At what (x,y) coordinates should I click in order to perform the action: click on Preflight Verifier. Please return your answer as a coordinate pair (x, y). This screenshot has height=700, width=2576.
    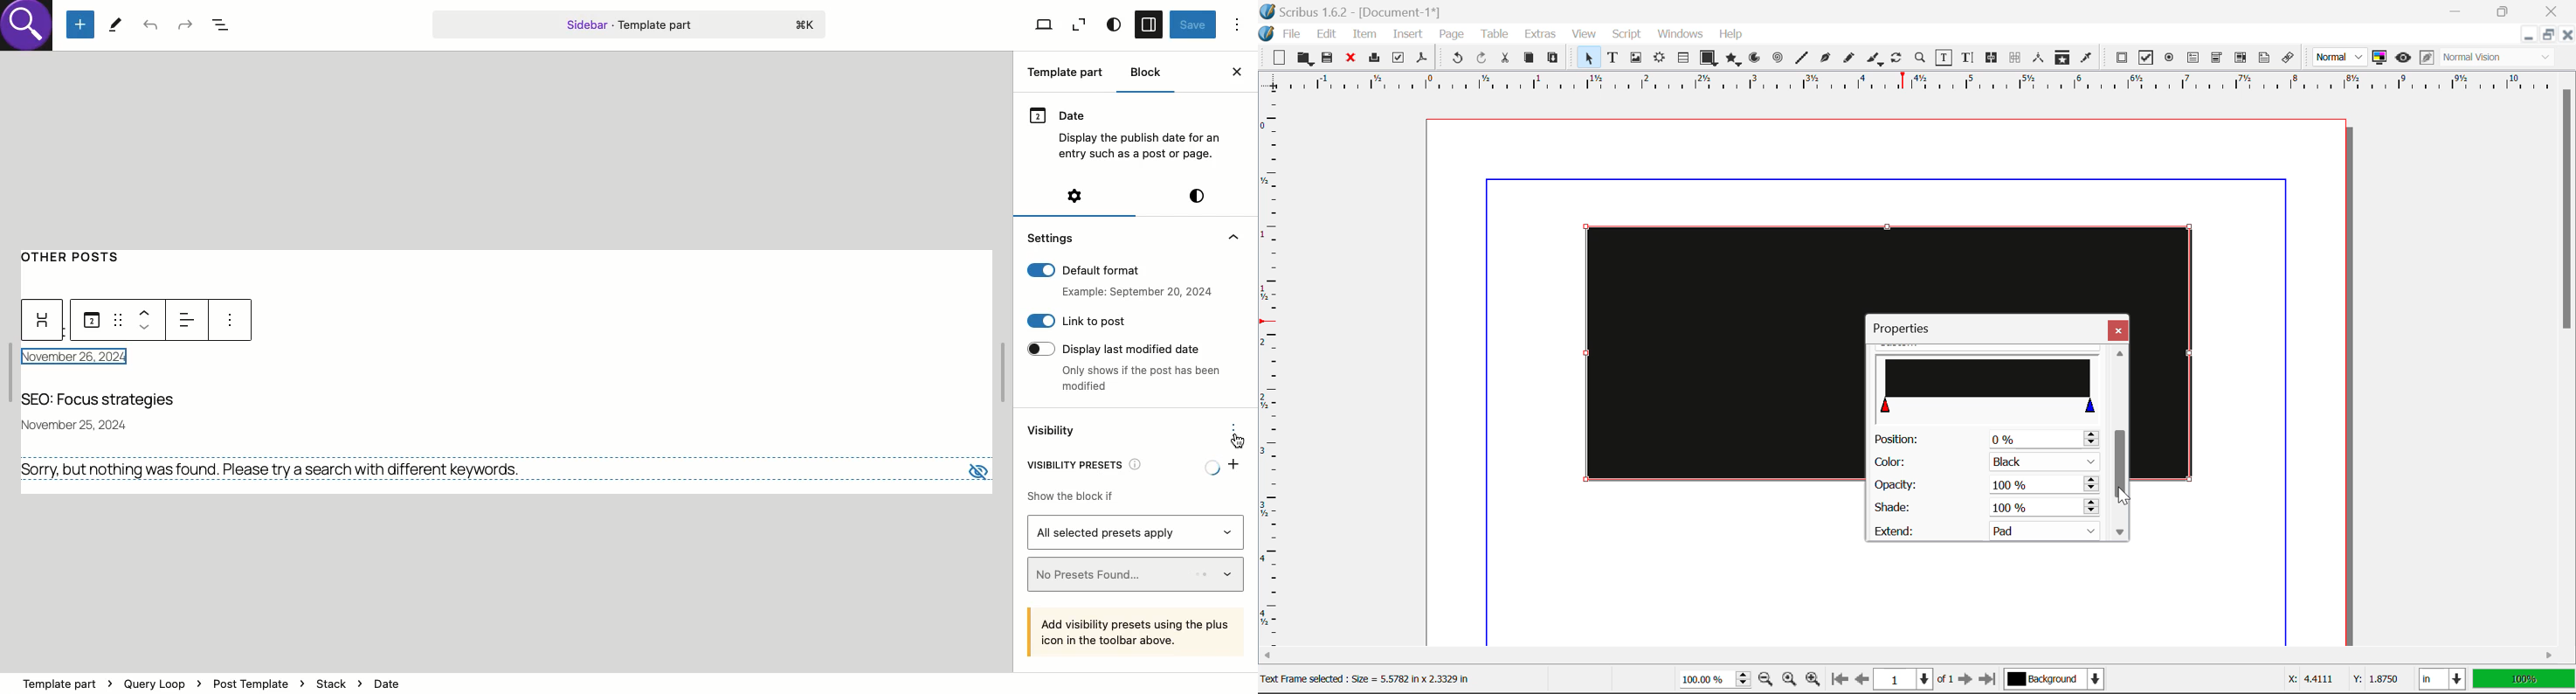
    Looking at the image, I should click on (1398, 60).